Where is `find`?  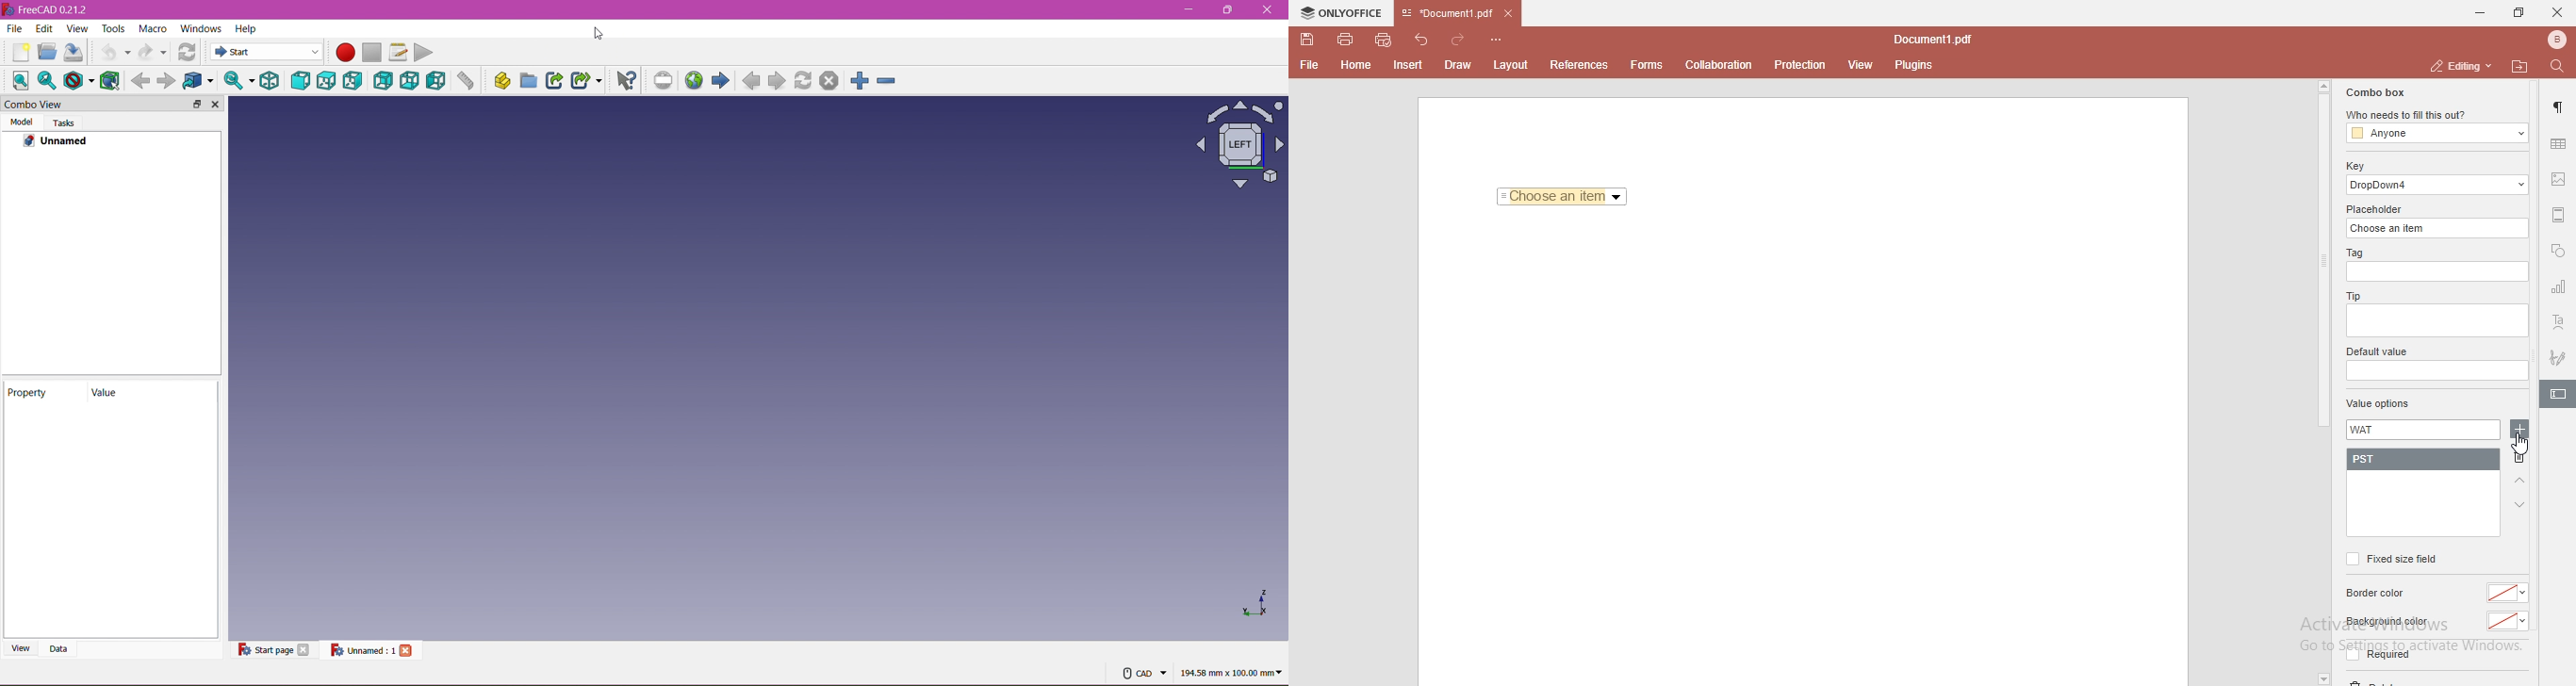
find is located at coordinates (2561, 65).